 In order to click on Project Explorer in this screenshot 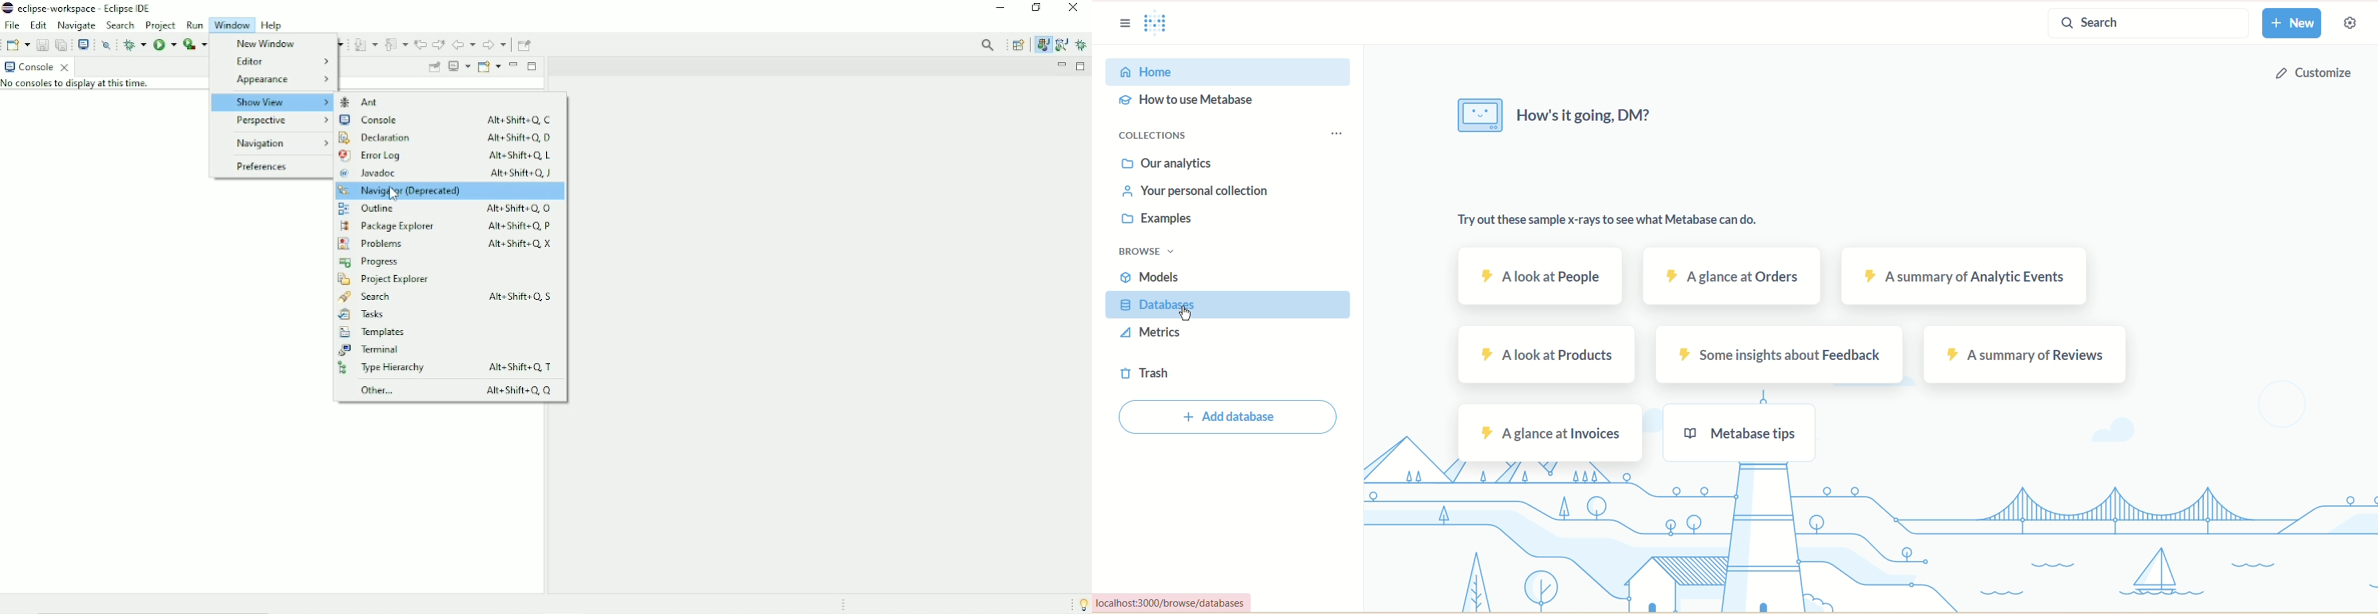, I will do `click(383, 280)`.